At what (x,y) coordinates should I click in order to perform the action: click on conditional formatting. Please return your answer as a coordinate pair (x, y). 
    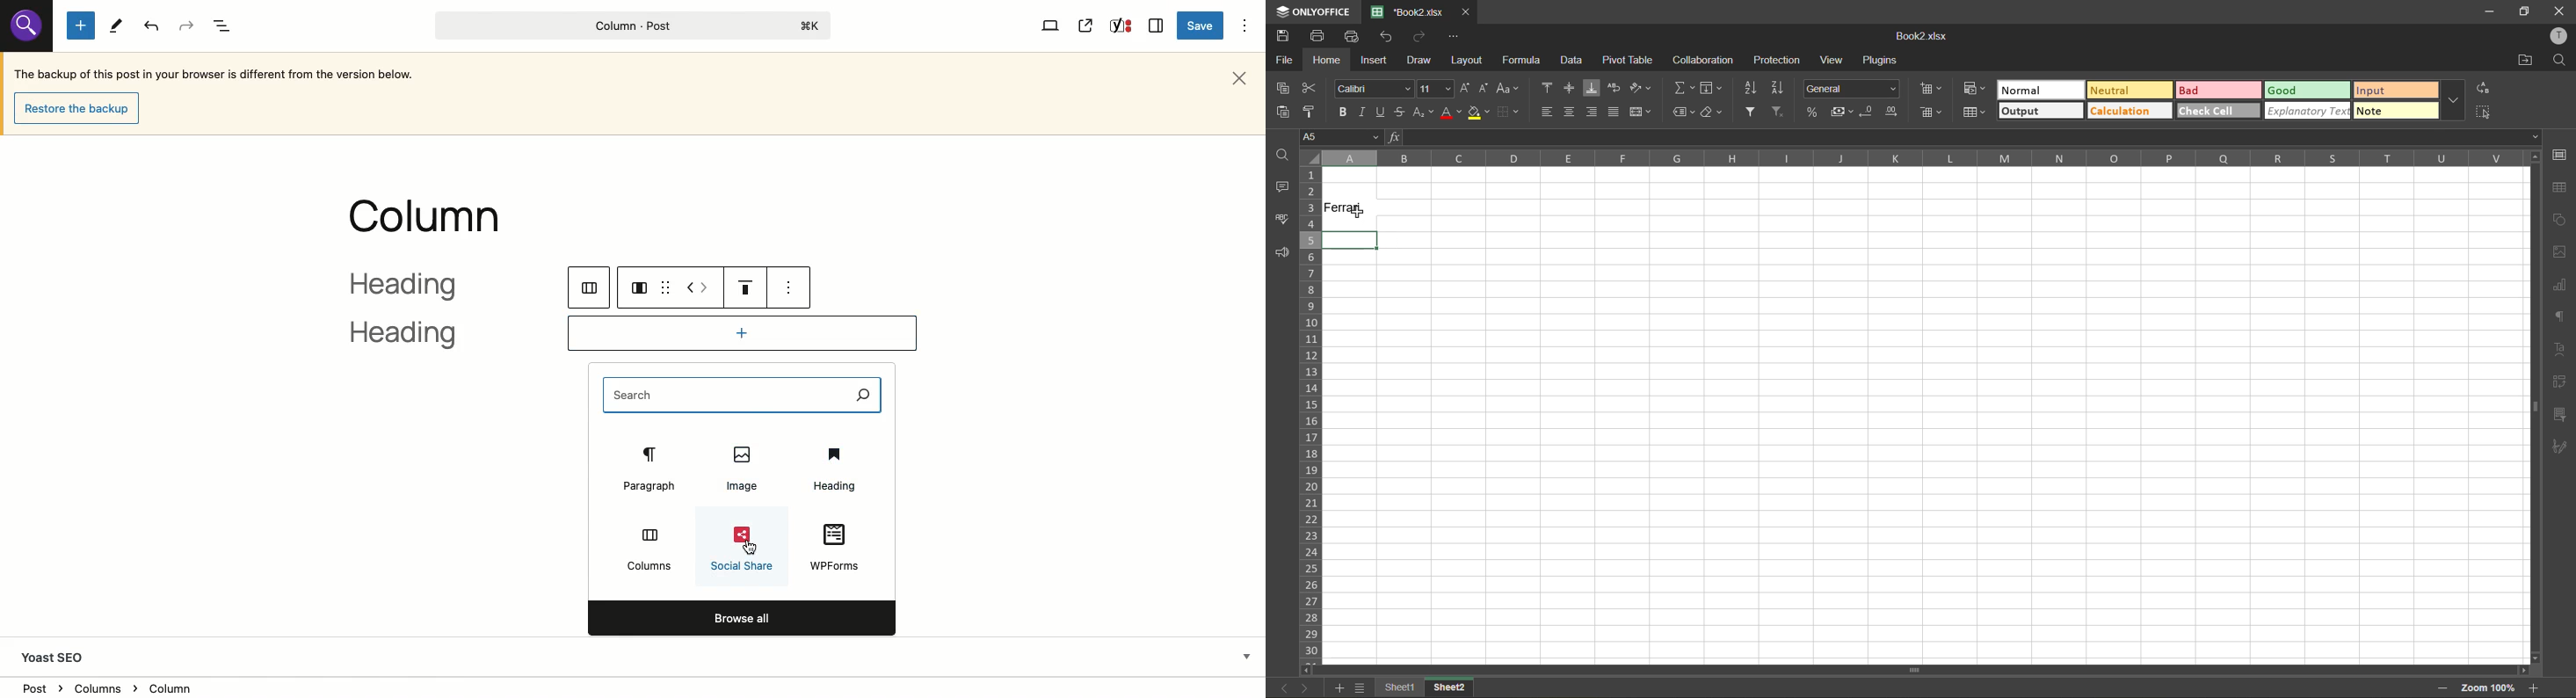
    Looking at the image, I should click on (1975, 89).